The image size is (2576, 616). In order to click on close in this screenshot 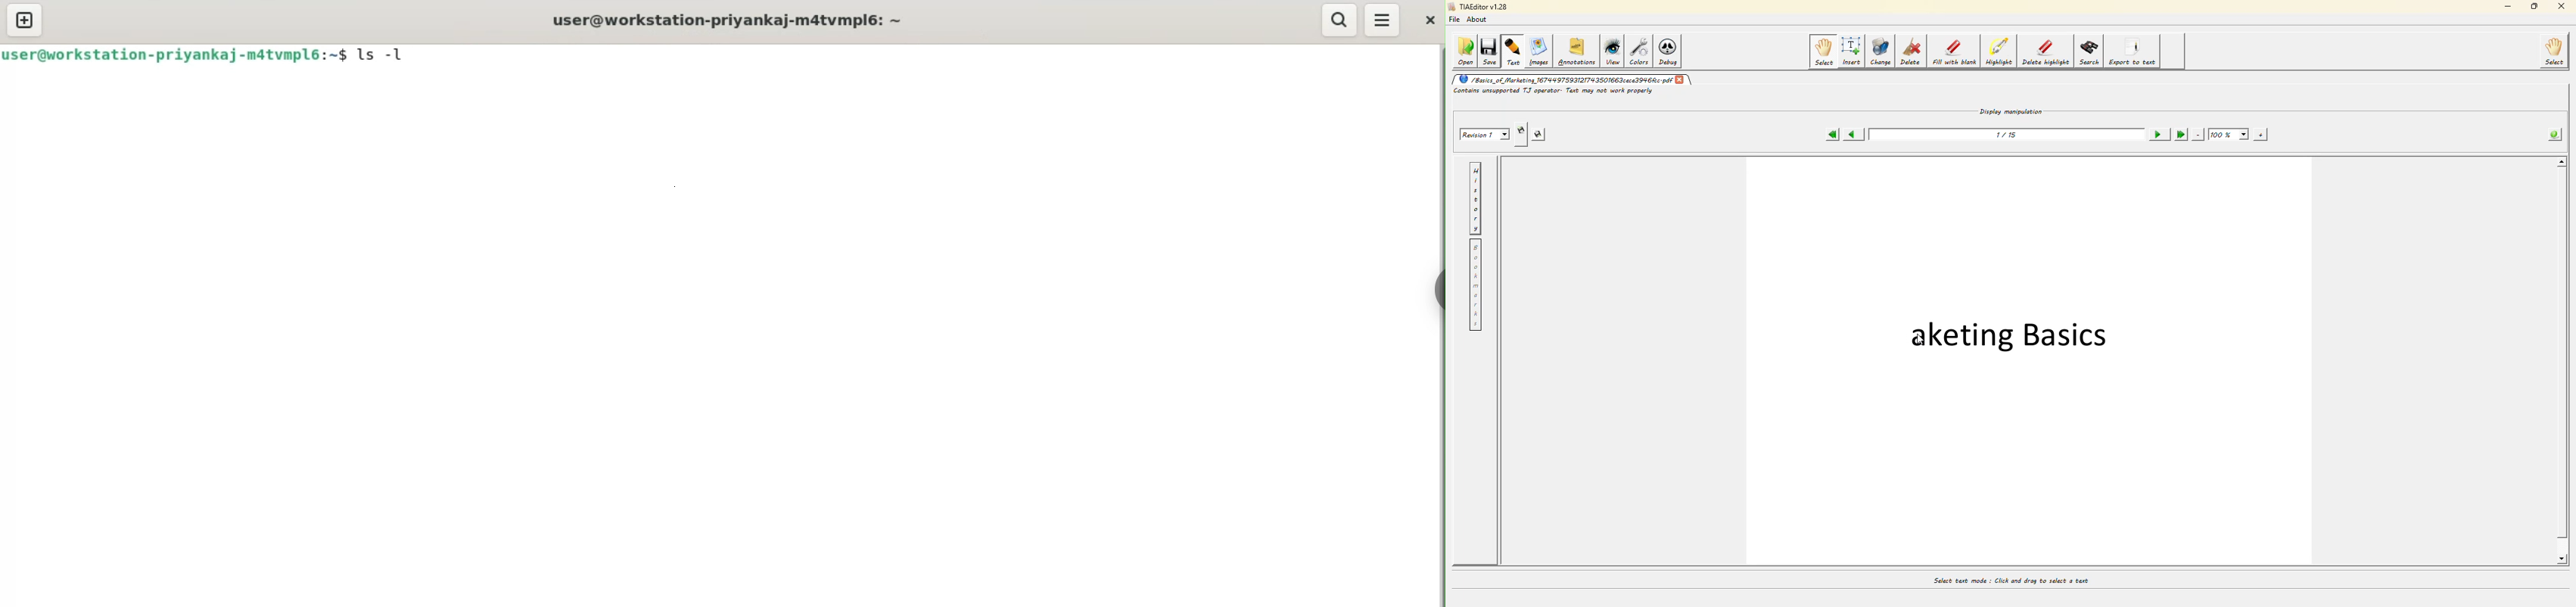, I will do `click(1429, 19)`.